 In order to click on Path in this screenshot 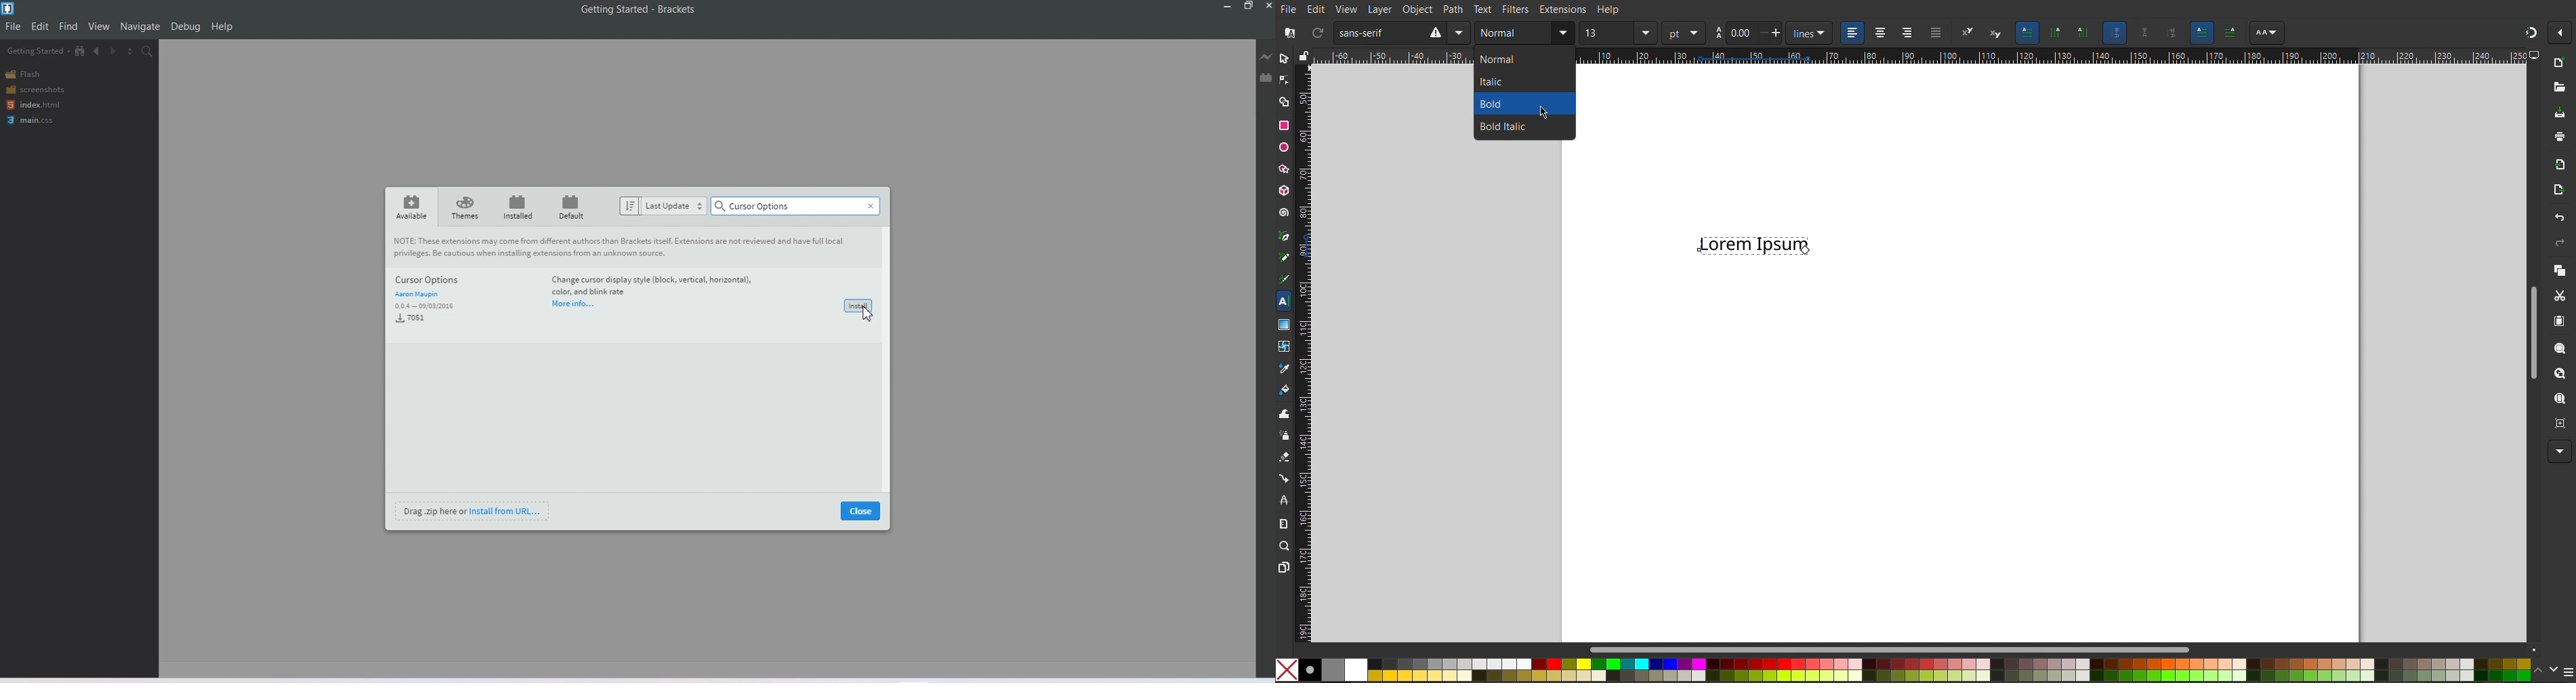, I will do `click(1453, 8)`.